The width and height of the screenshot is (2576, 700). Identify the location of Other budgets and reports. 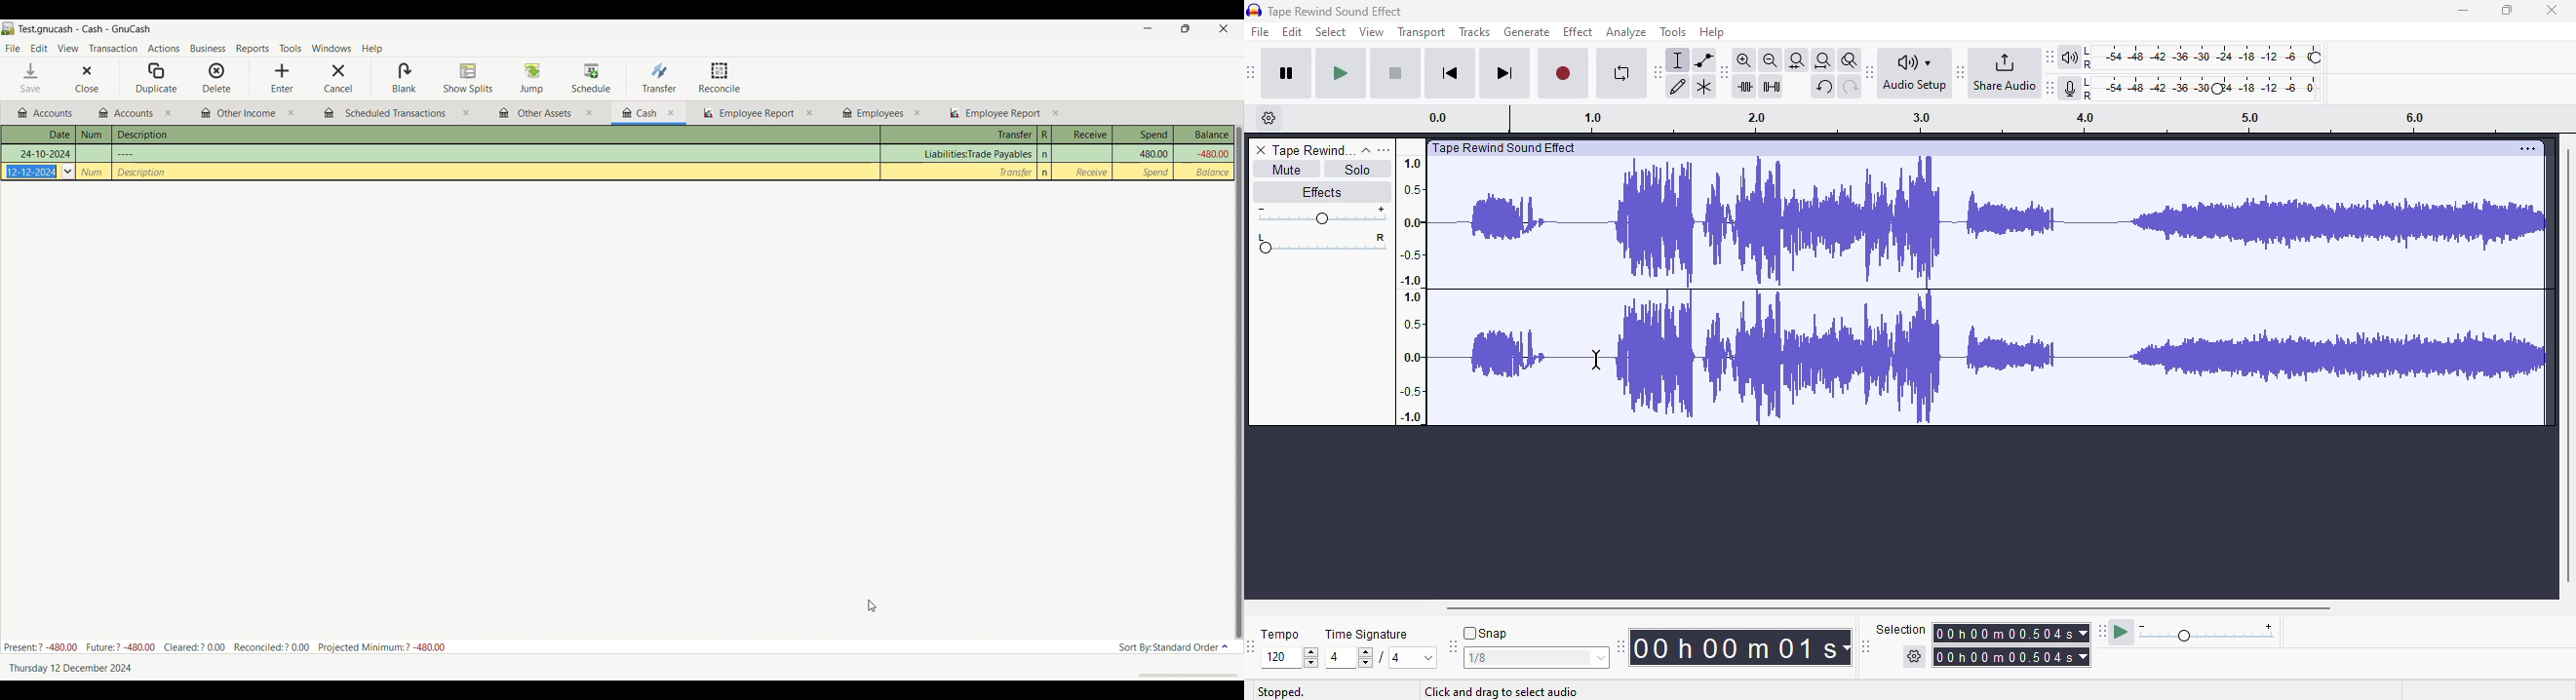
(995, 113).